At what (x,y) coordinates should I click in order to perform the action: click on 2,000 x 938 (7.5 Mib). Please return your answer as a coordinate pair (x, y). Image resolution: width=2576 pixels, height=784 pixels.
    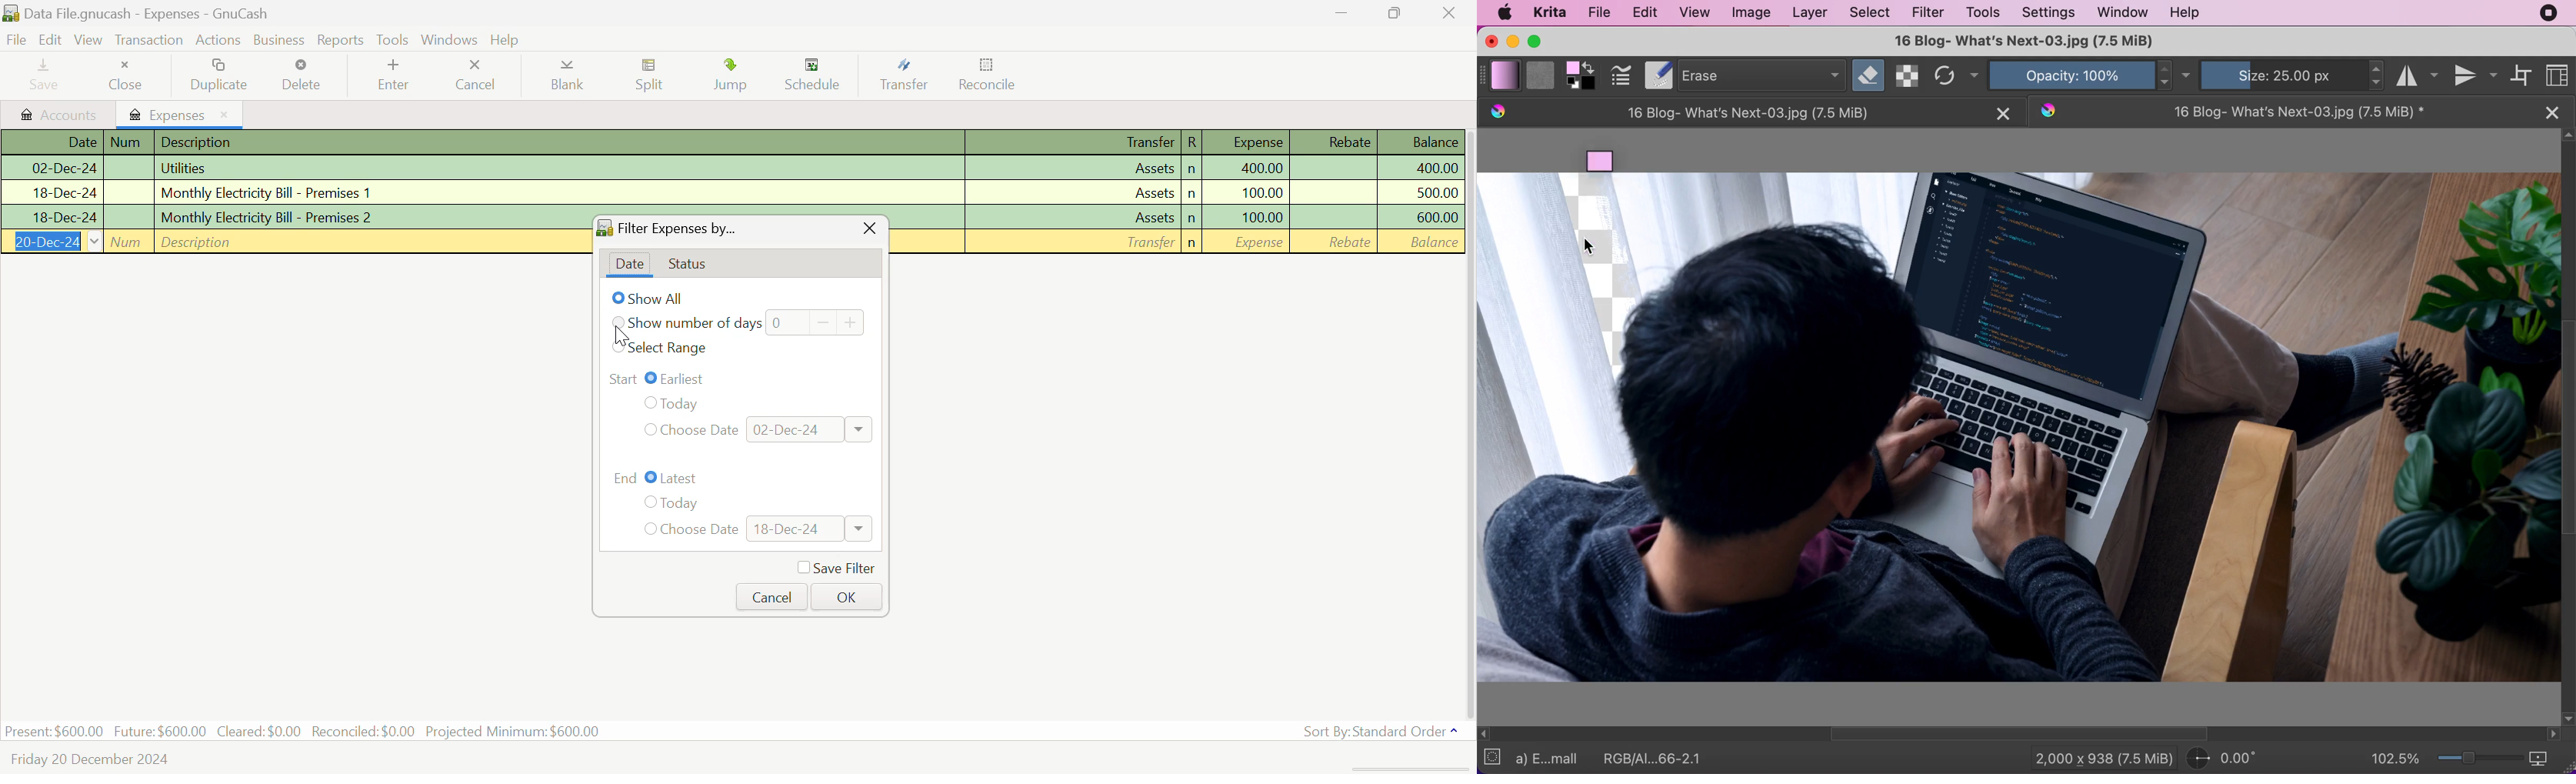
    Looking at the image, I should click on (2099, 758).